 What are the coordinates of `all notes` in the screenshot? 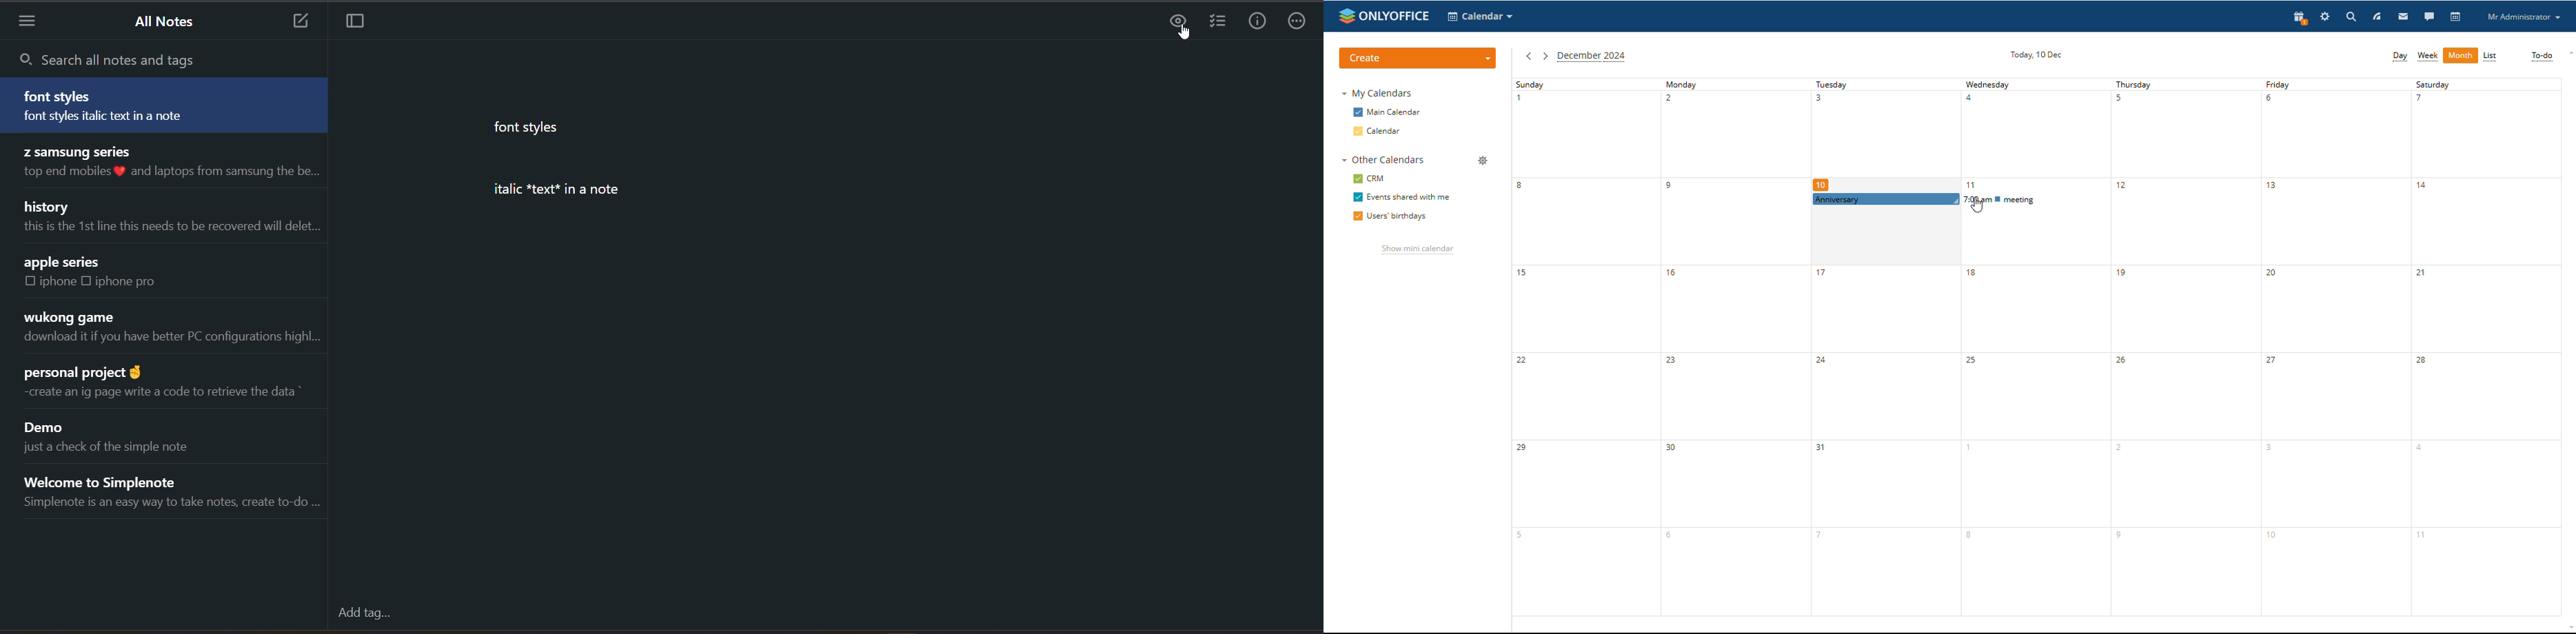 It's located at (168, 25).